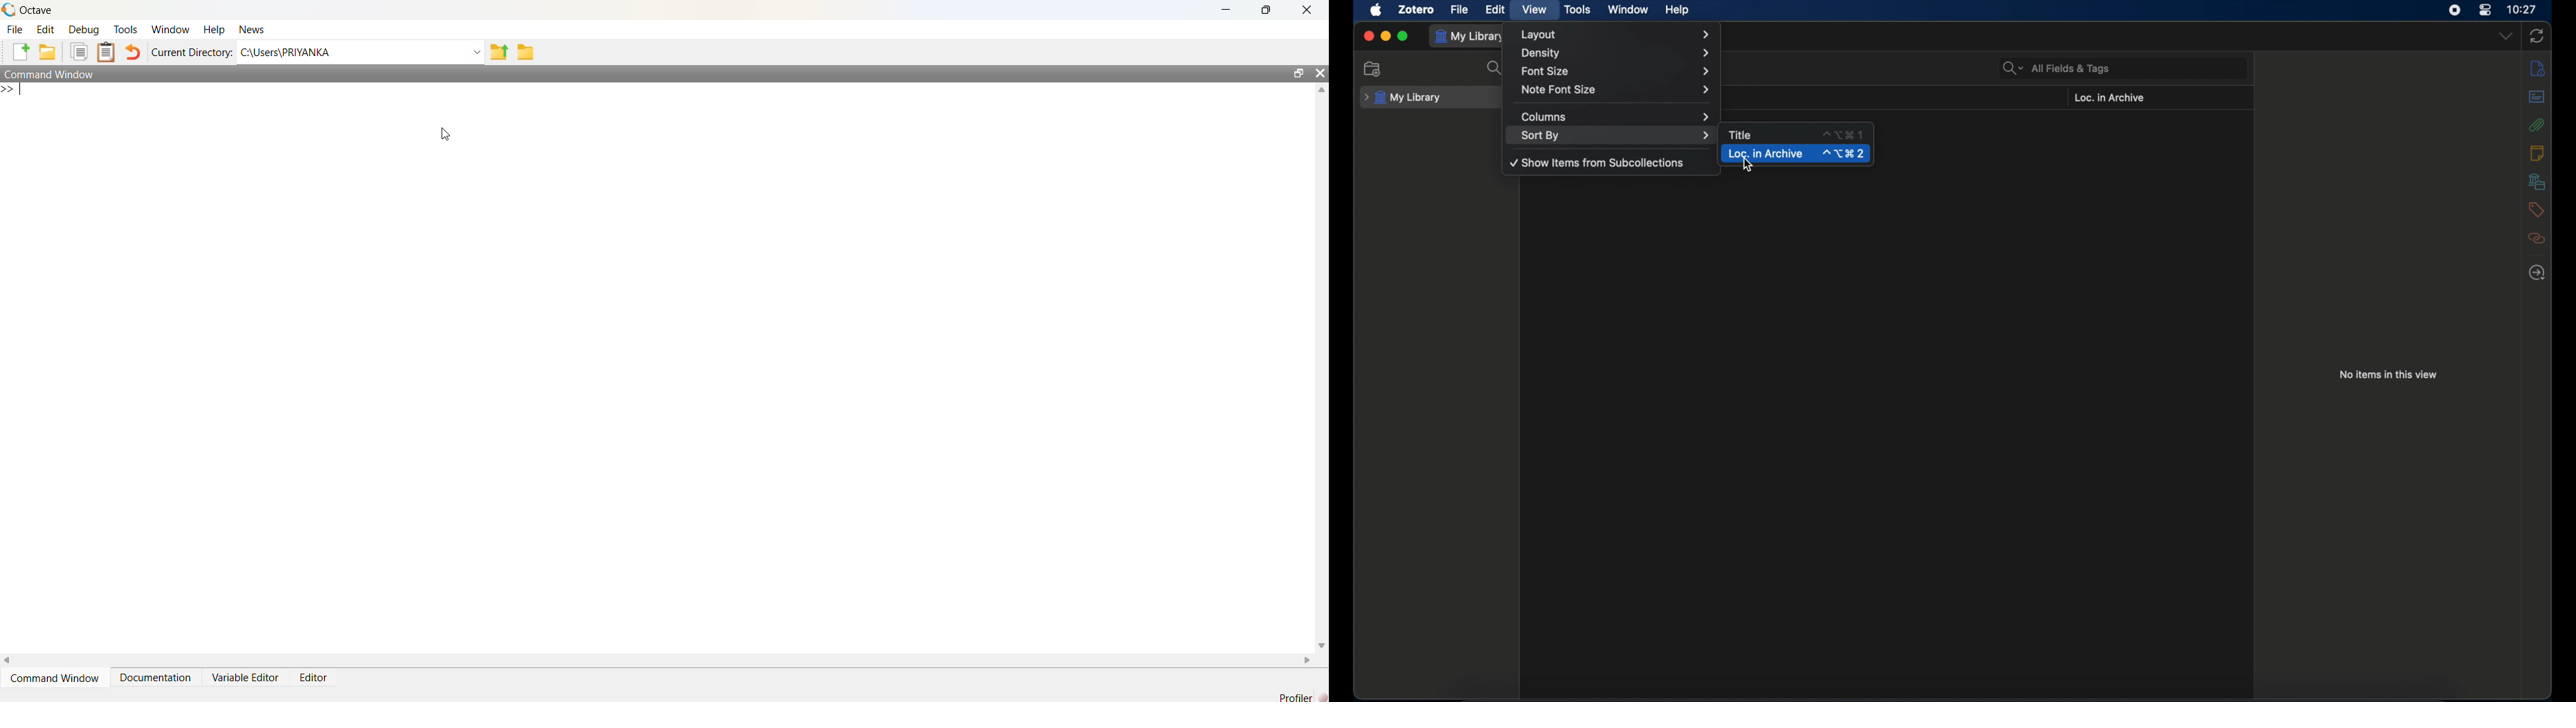  What do you see at coordinates (1616, 34) in the screenshot?
I see `layout` at bounding box center [1616, 34].